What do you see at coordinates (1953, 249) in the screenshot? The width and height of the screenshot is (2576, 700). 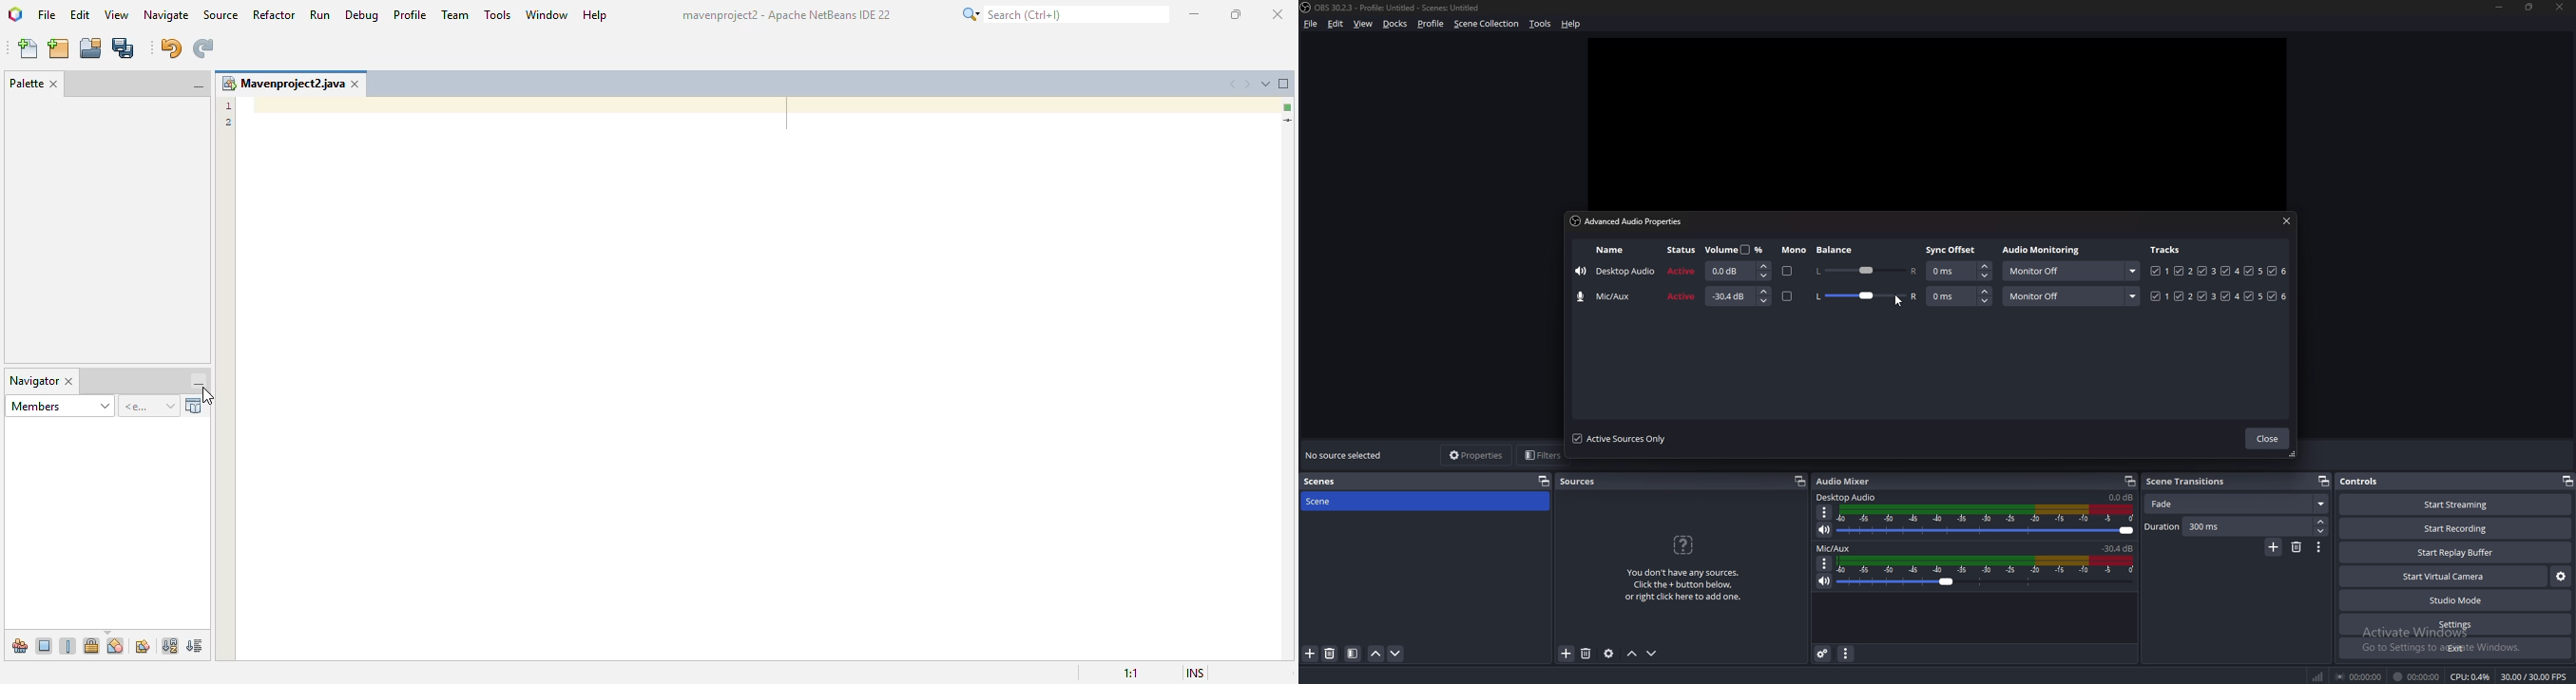 I see `sync offset` at bounding box center [1953, 249].